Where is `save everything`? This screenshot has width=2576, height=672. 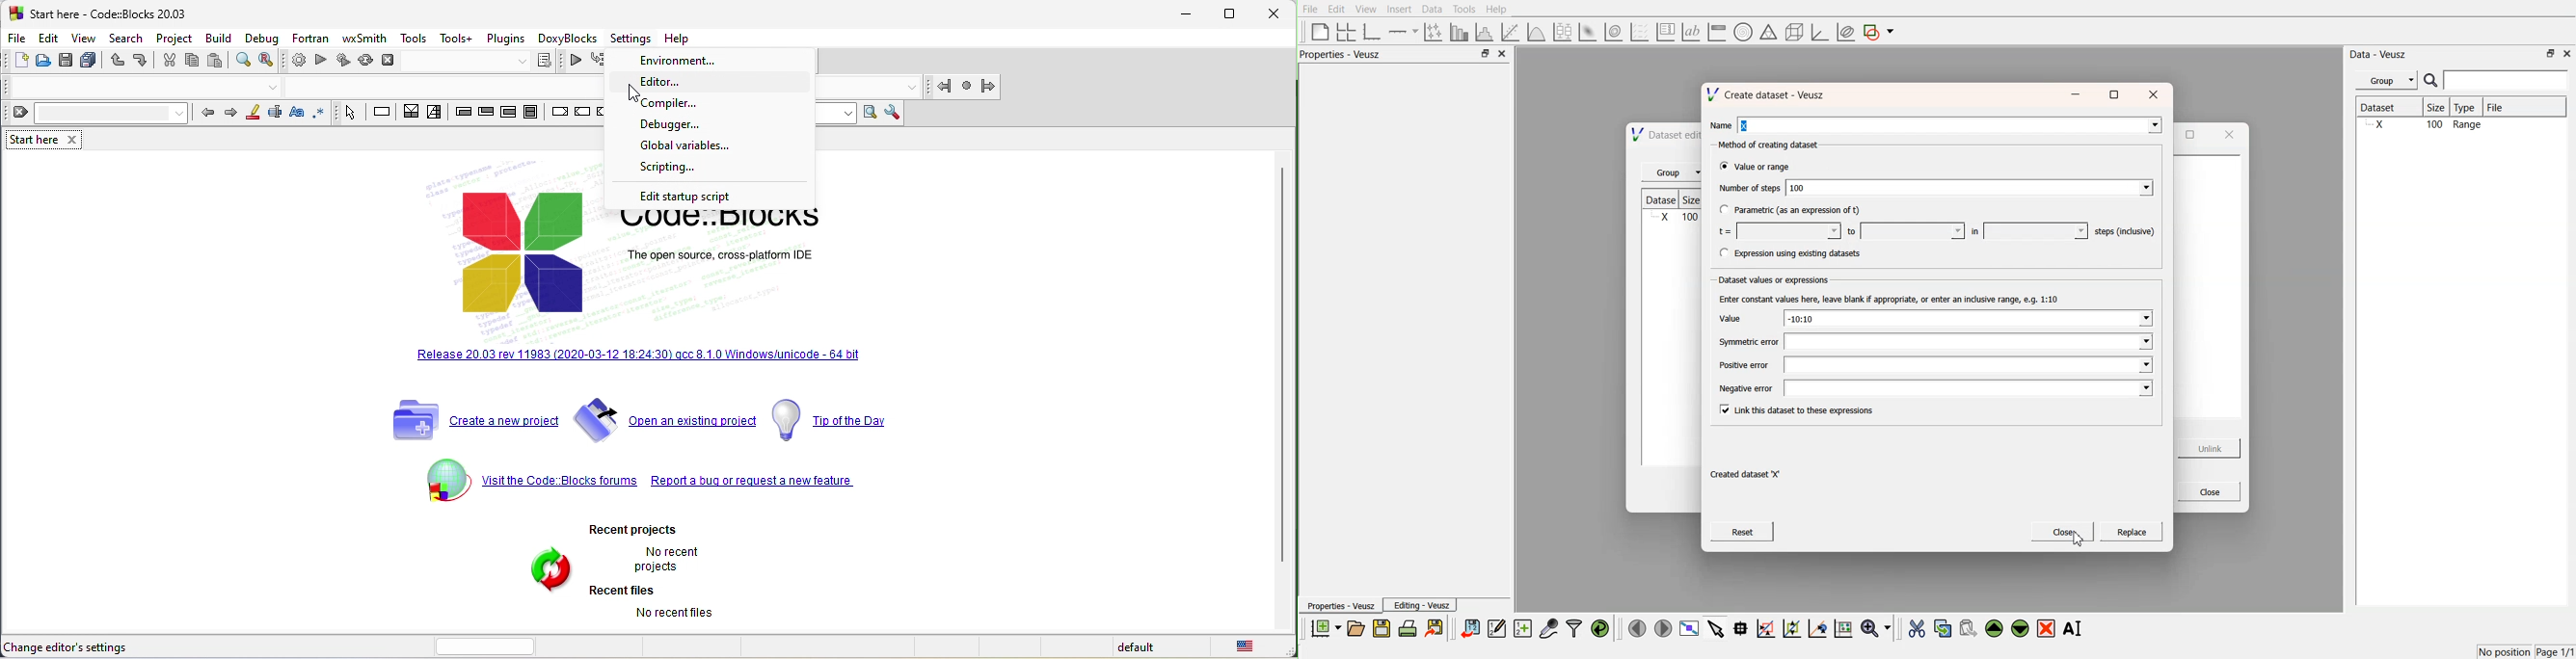 save everything is located at coordinates (88, 64).